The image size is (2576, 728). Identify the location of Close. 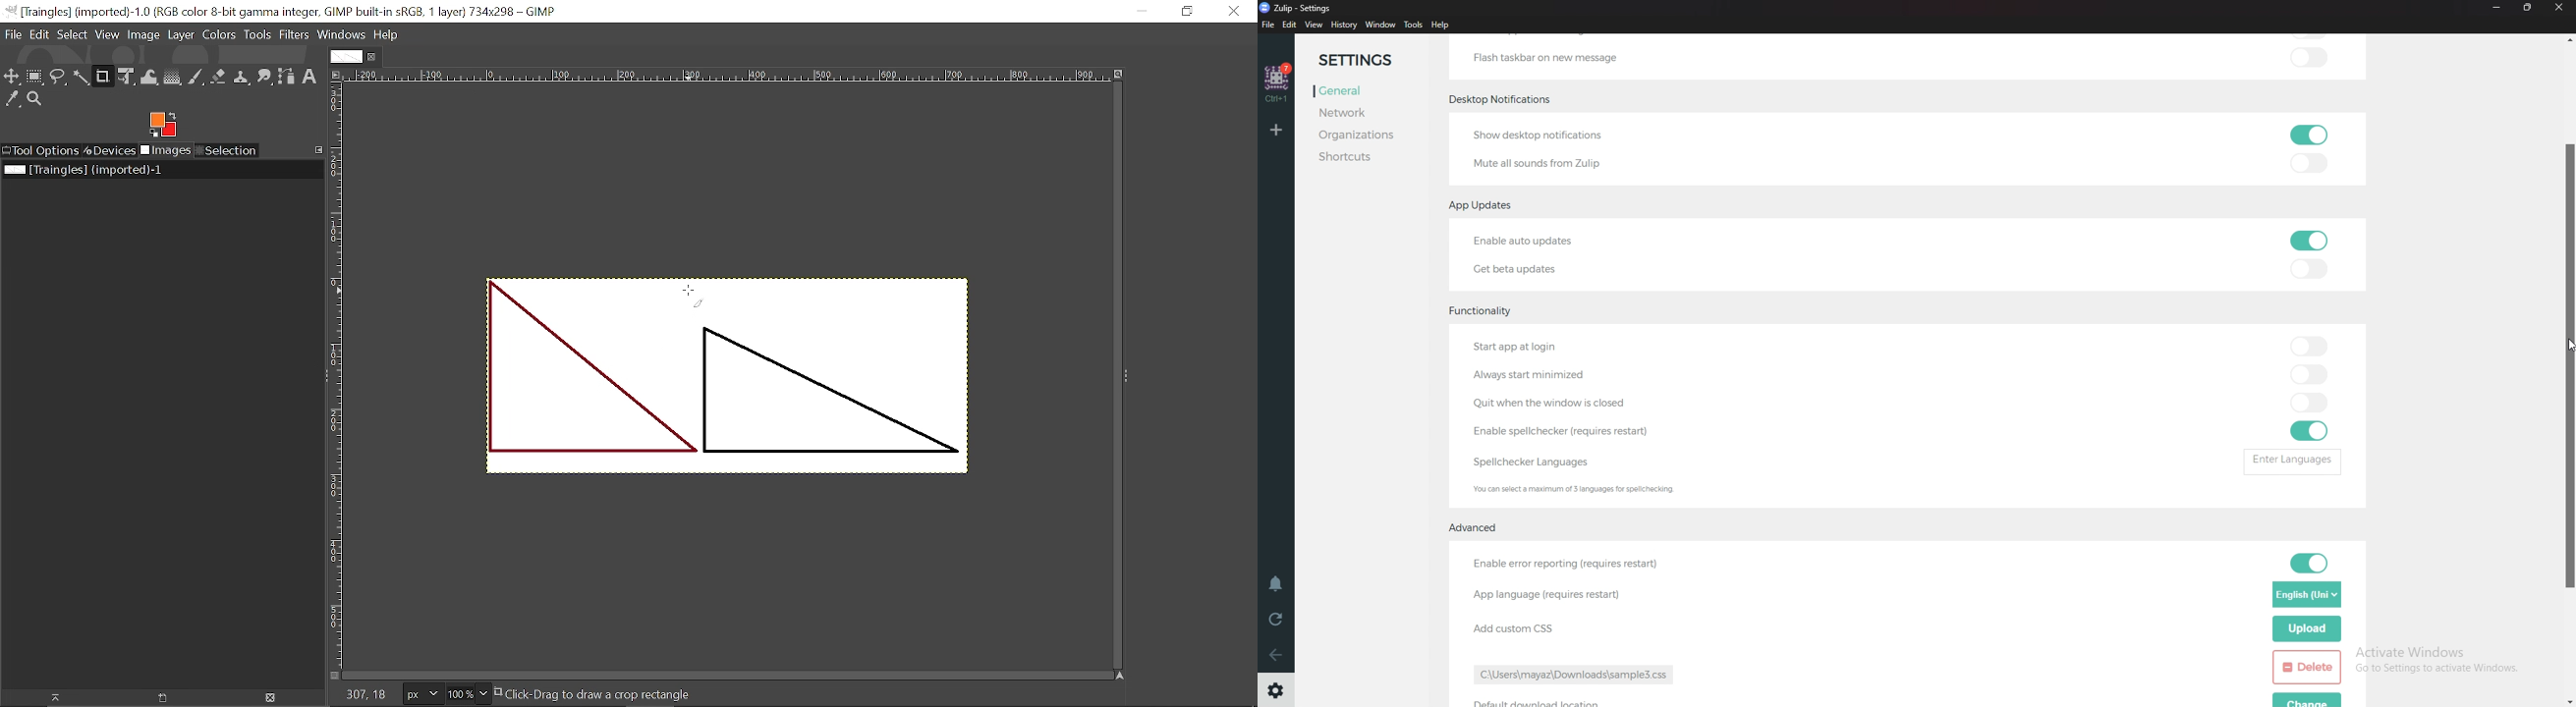
(2560, 7).